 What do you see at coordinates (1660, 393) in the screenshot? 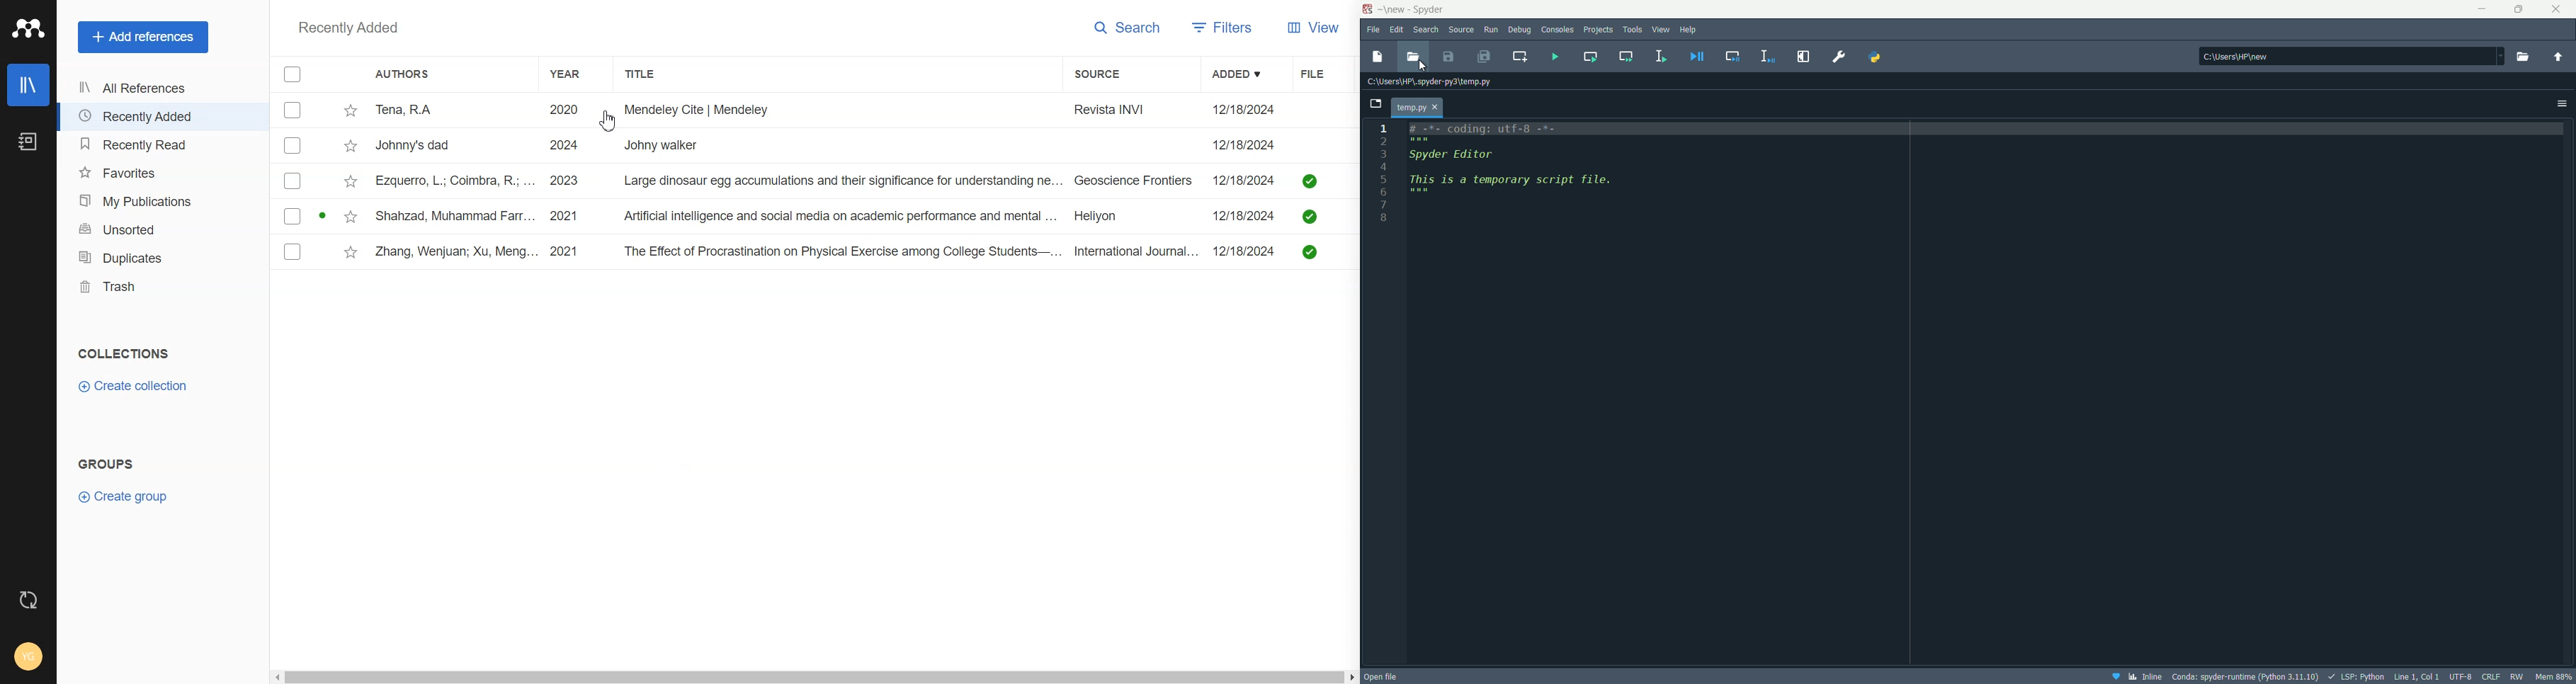
I see `code editor` at bounding box center [1660, 393].